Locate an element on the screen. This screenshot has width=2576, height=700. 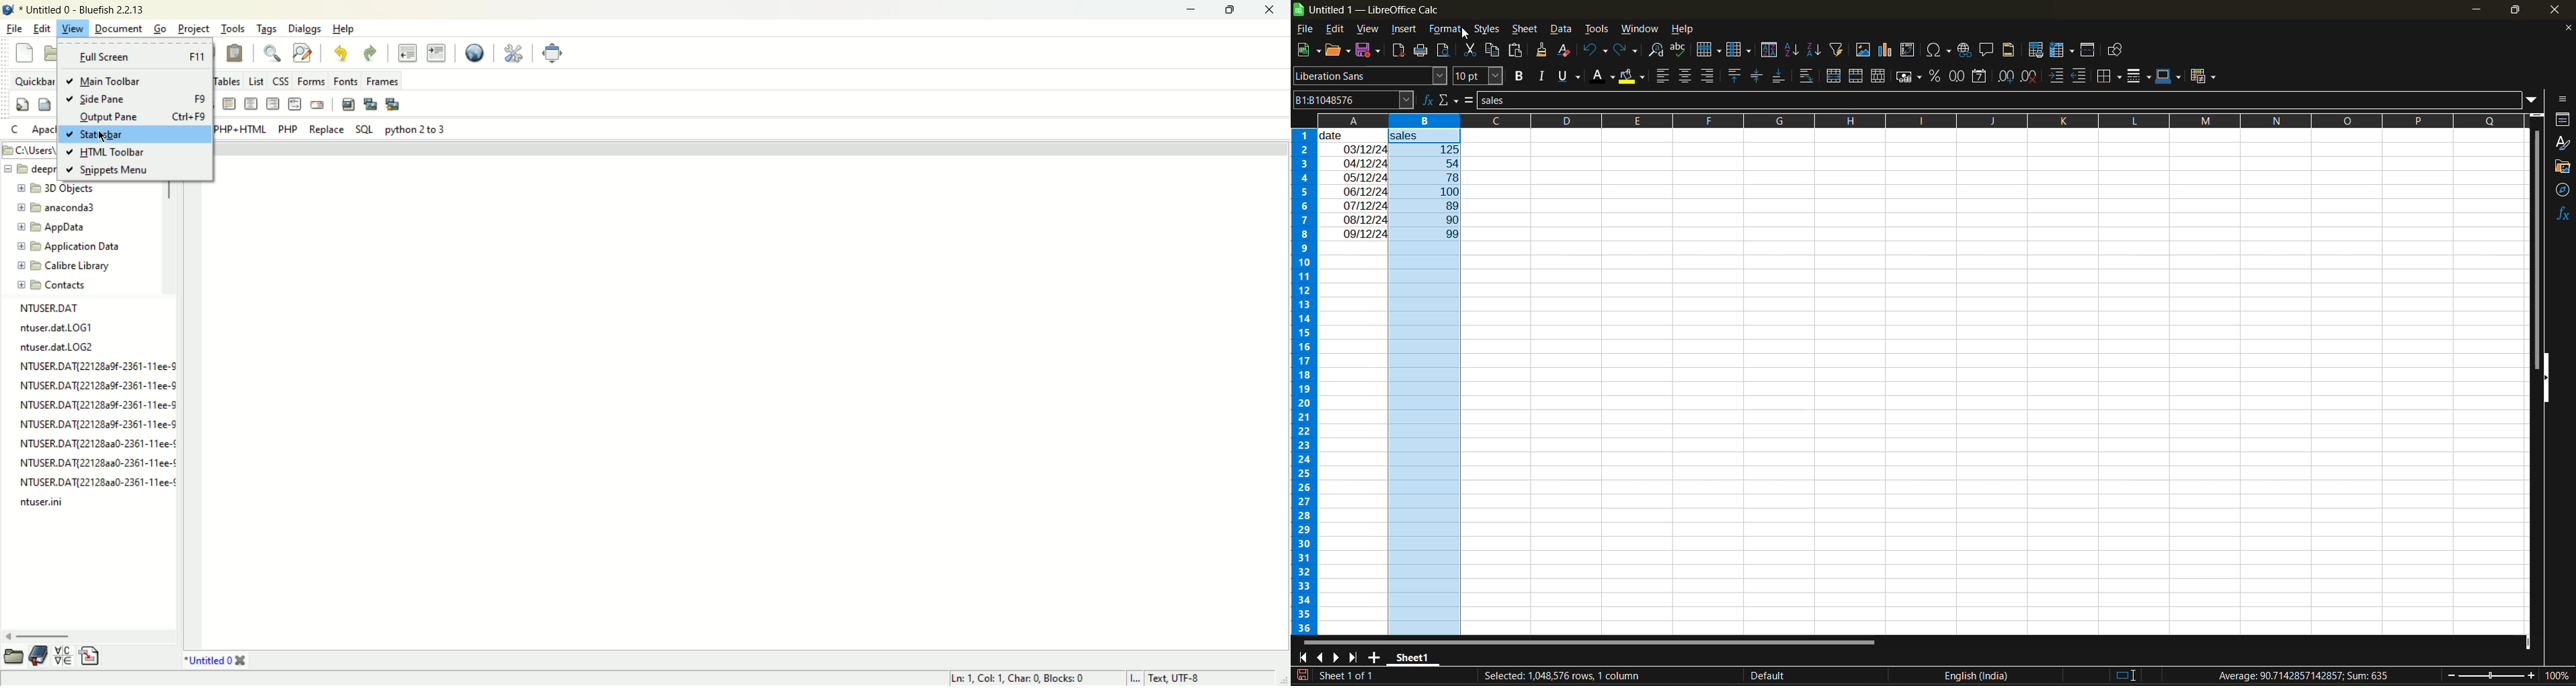
view is located at coordinates (1369, 27).